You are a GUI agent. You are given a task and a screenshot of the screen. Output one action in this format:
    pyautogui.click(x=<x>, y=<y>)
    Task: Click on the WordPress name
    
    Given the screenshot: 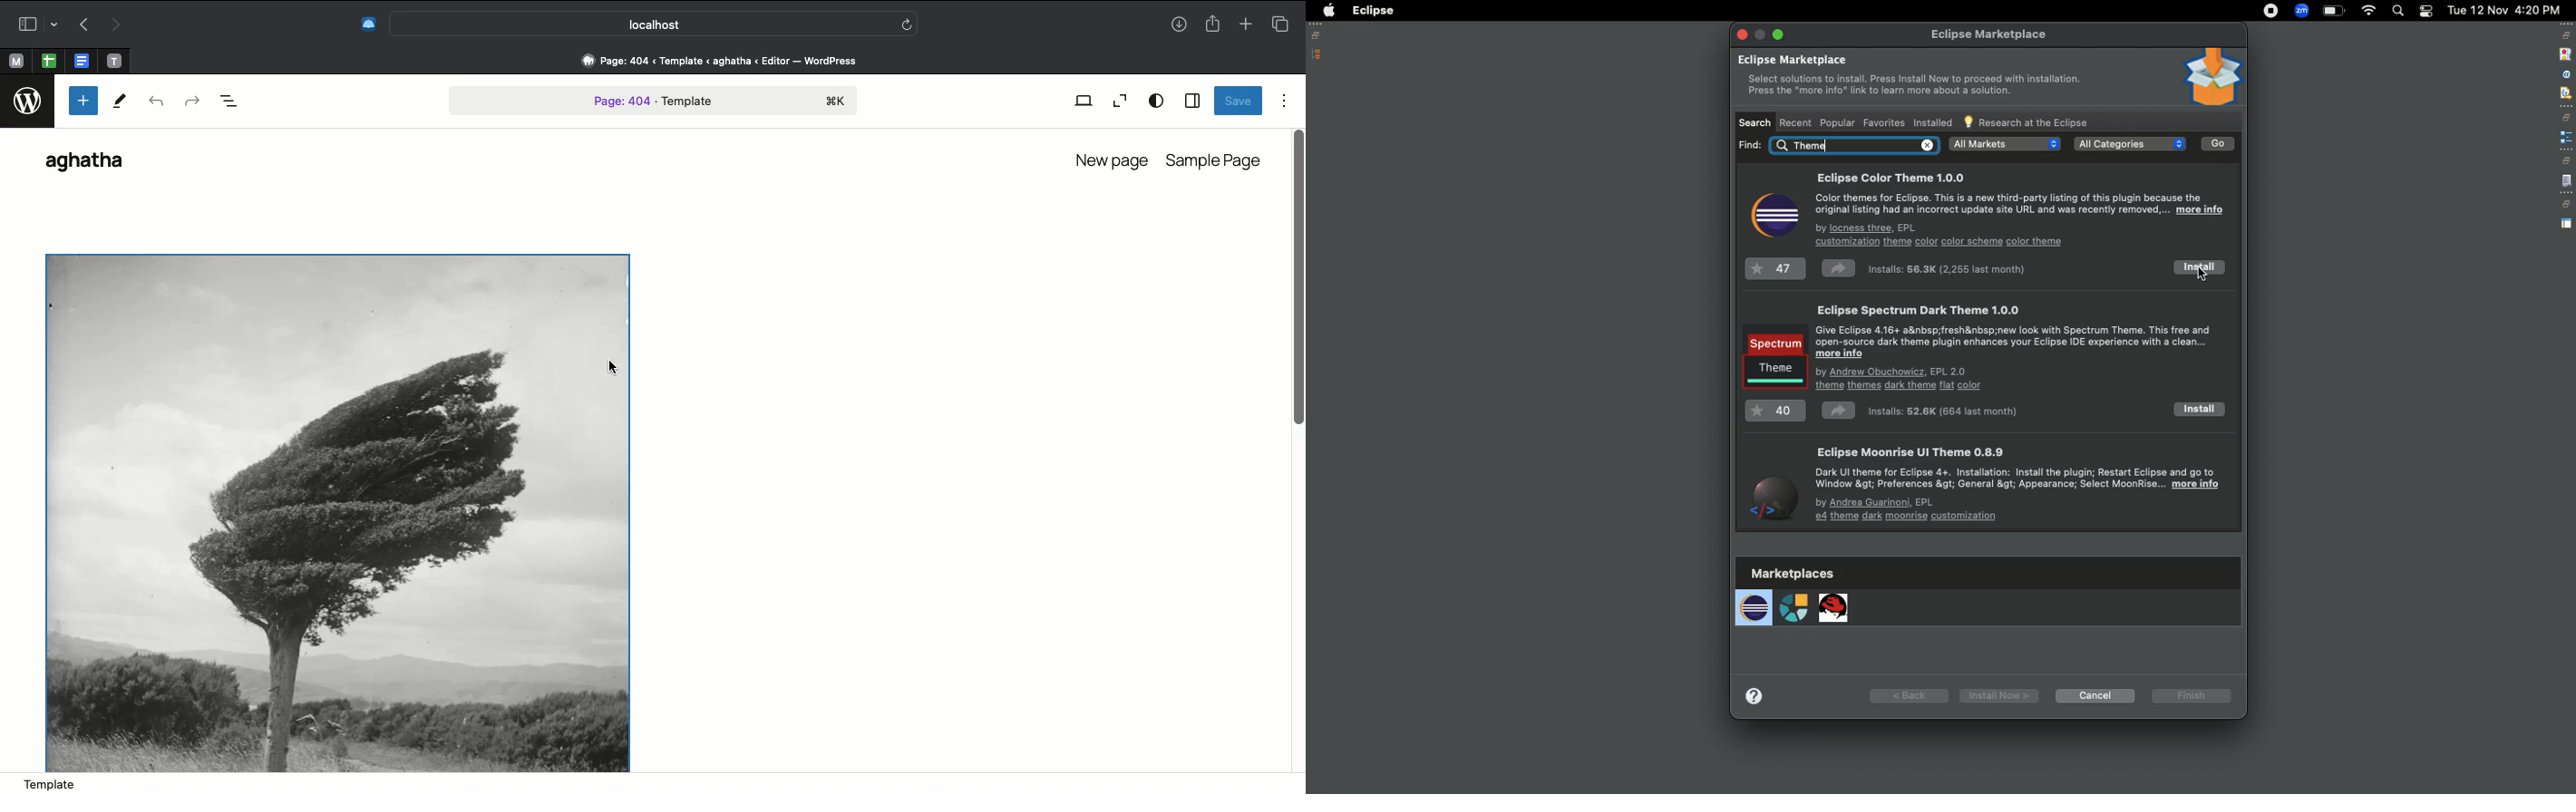 What is the action you would take?
    pyautogui.click(x=93, y=163)
    